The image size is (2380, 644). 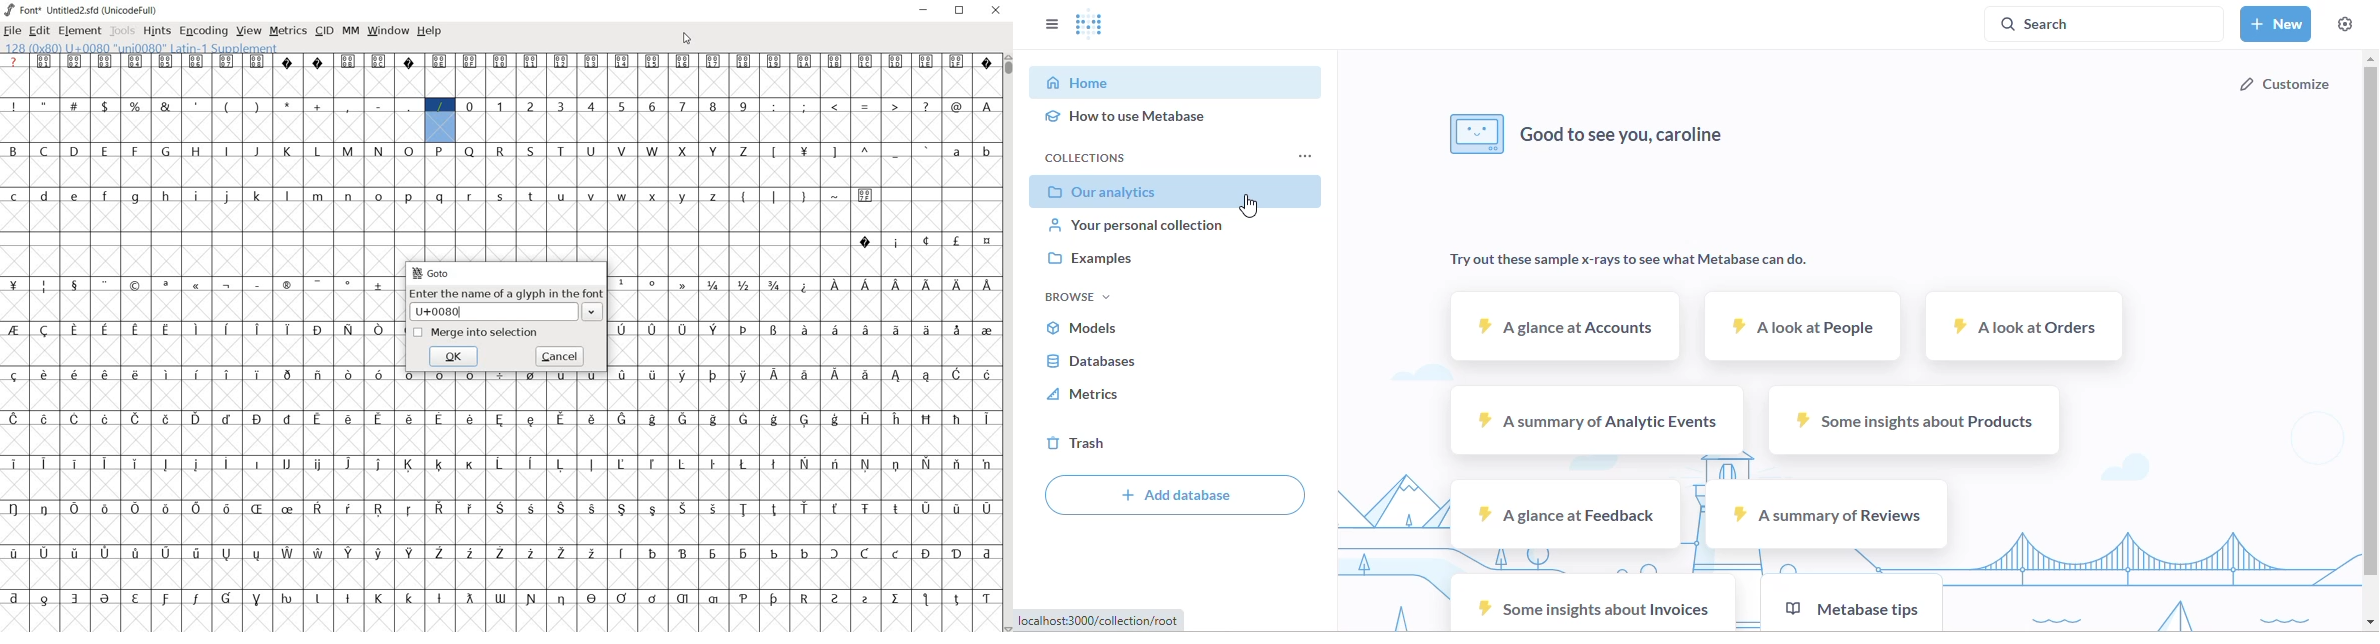 What do you see at coordinates (74, 330) in the screenshot?
I see `glyph` at bounding box center [74, 330].